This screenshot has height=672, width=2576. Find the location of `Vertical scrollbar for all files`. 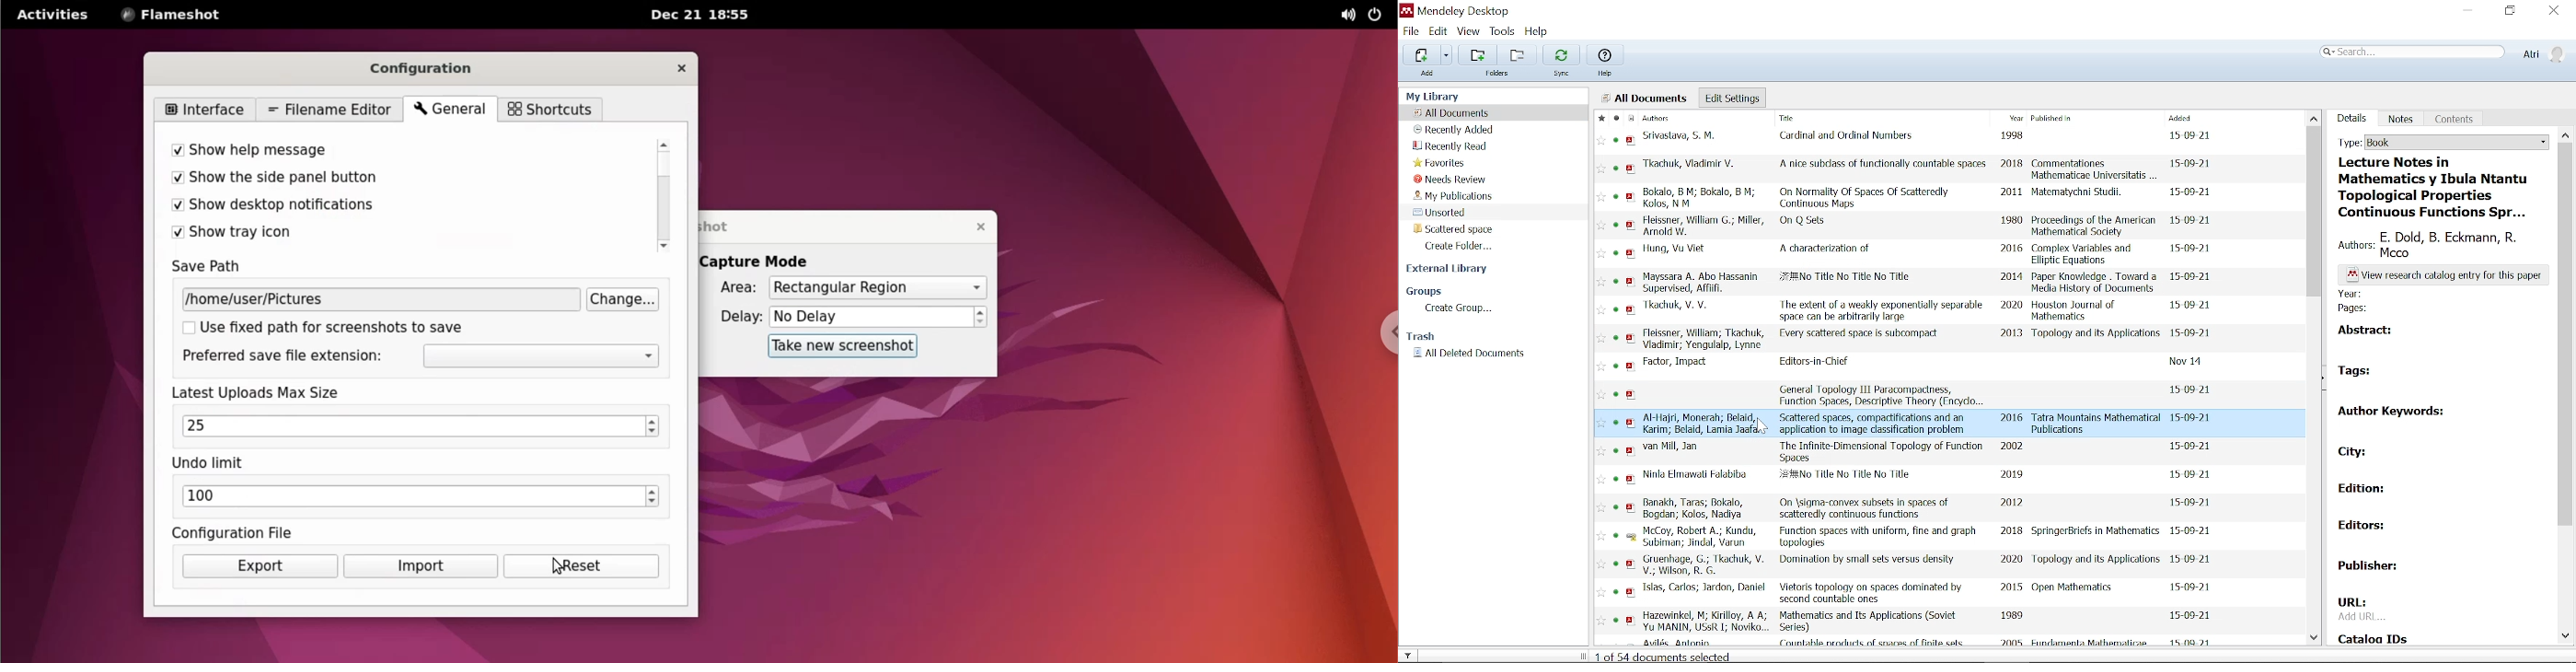

Vertical scrollbar for all files is located at coordinates (2316, 211).